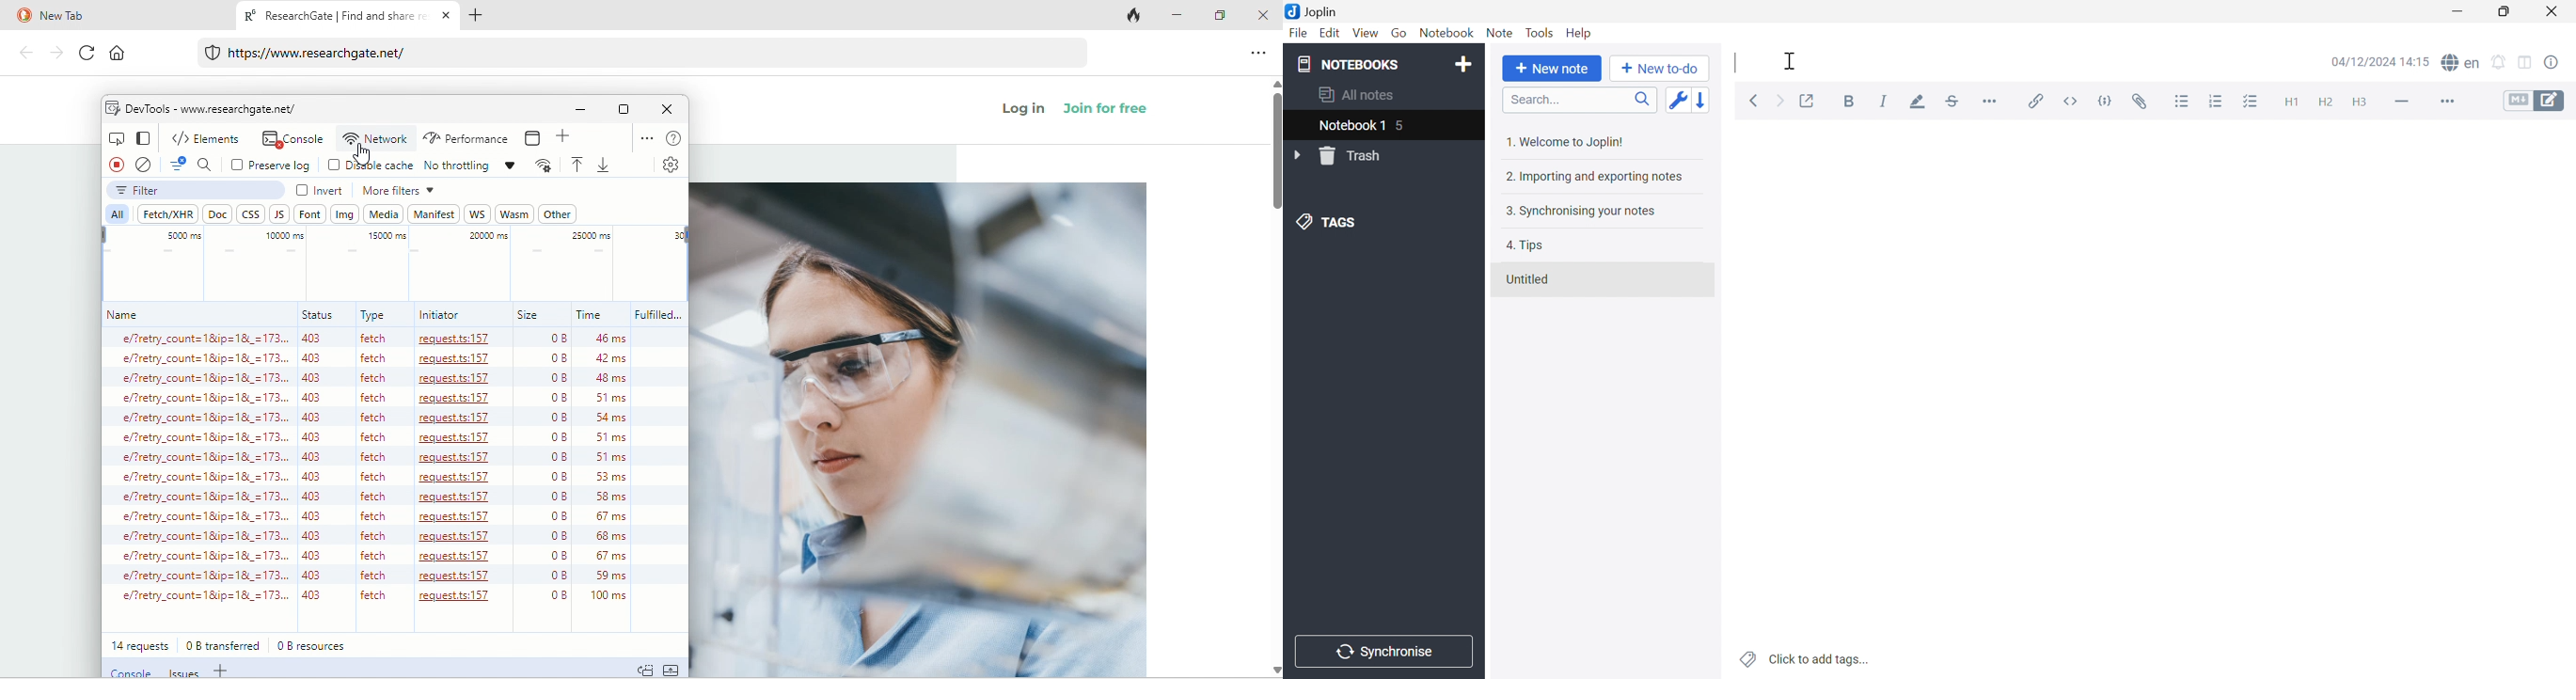  I want to click on network setting, so click(543, 166).